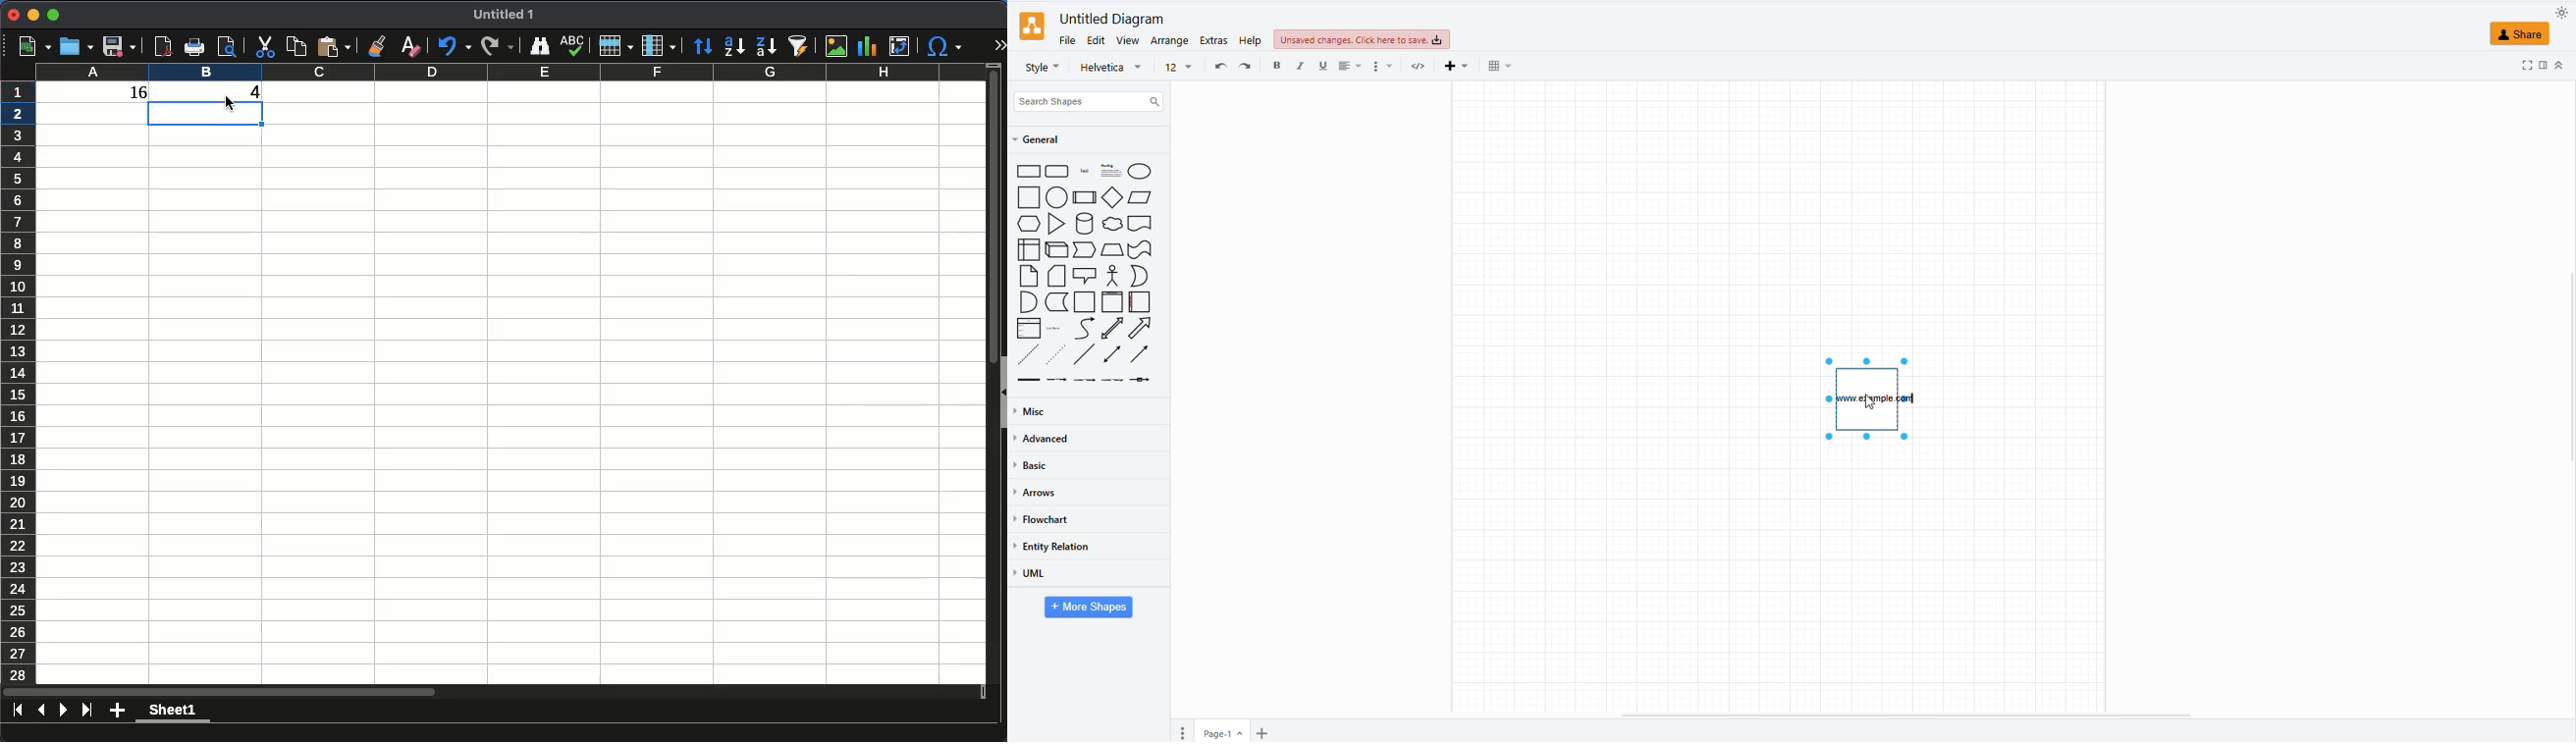 Image resolution: width=2576 pixels, height=756 pixels. What do you see at coordinates (2521, 65) in the screenshot?
I see `fullscreen` at bounding box center [2521, 65].